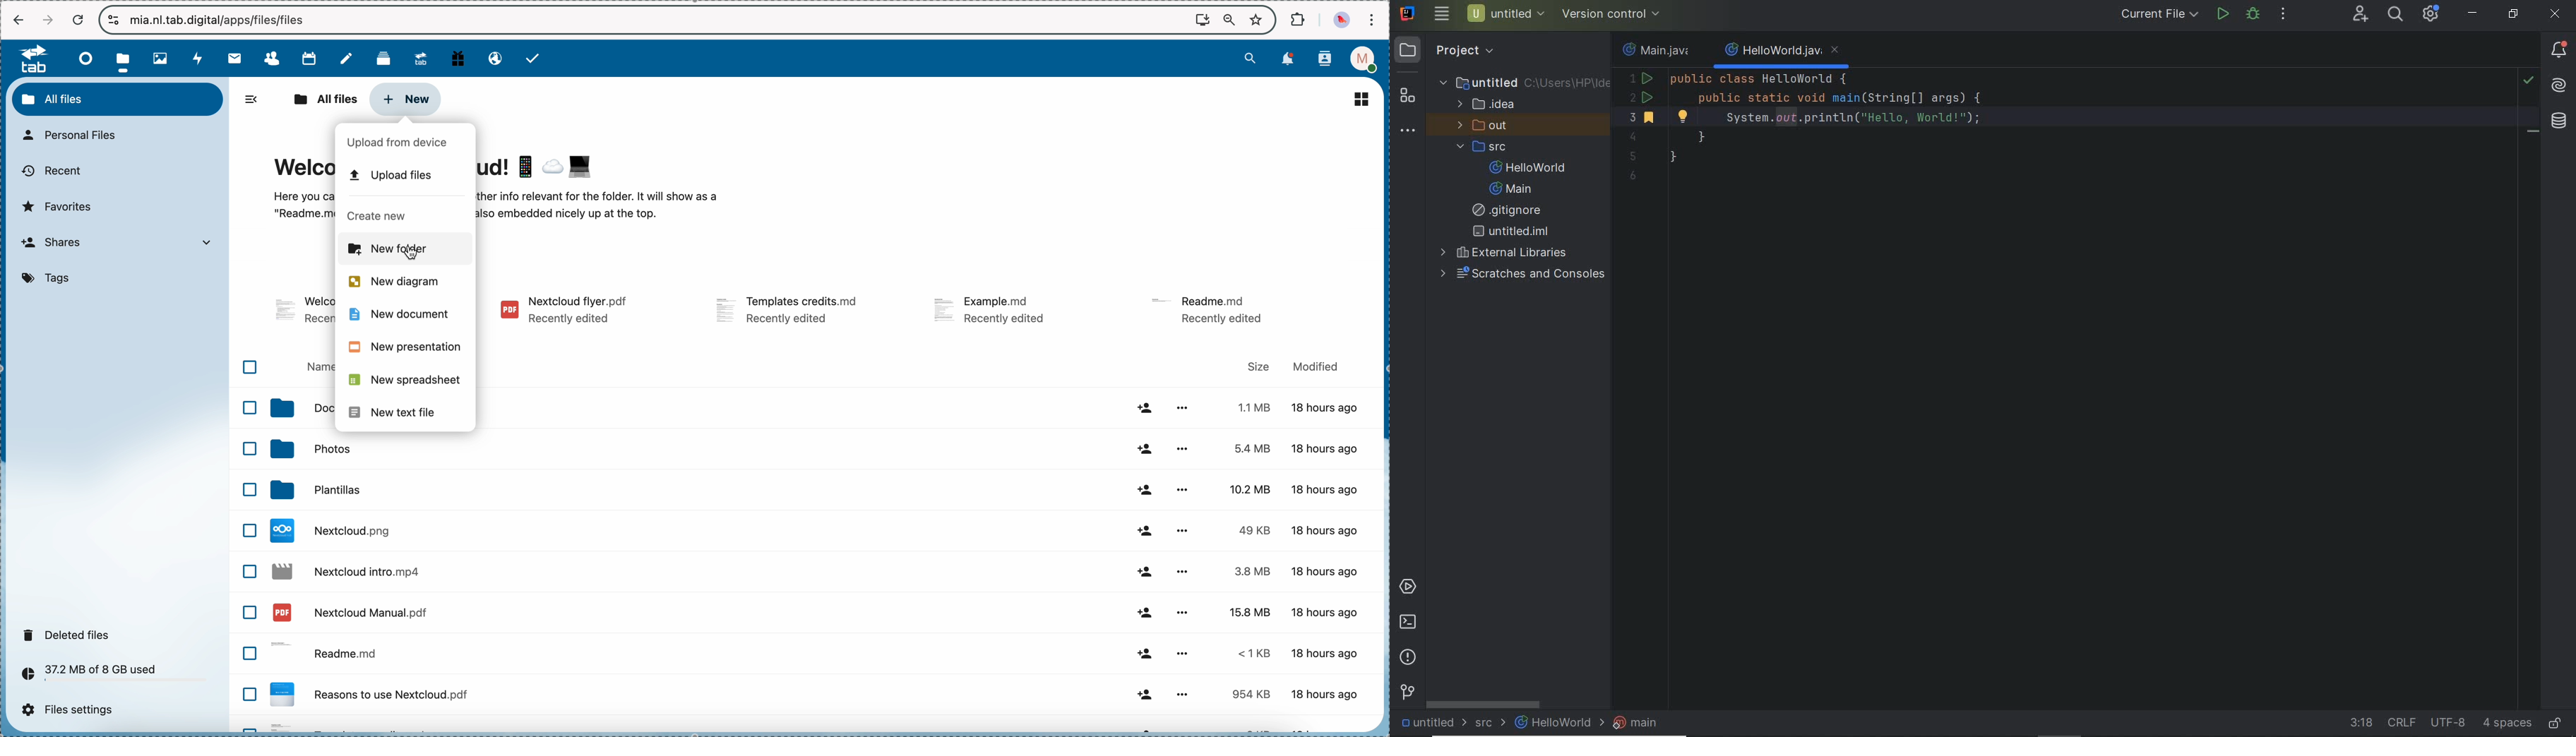 Image resolution: width=2576 pixels, height=756 pixels. I want to click on share, so click(1146, 532).